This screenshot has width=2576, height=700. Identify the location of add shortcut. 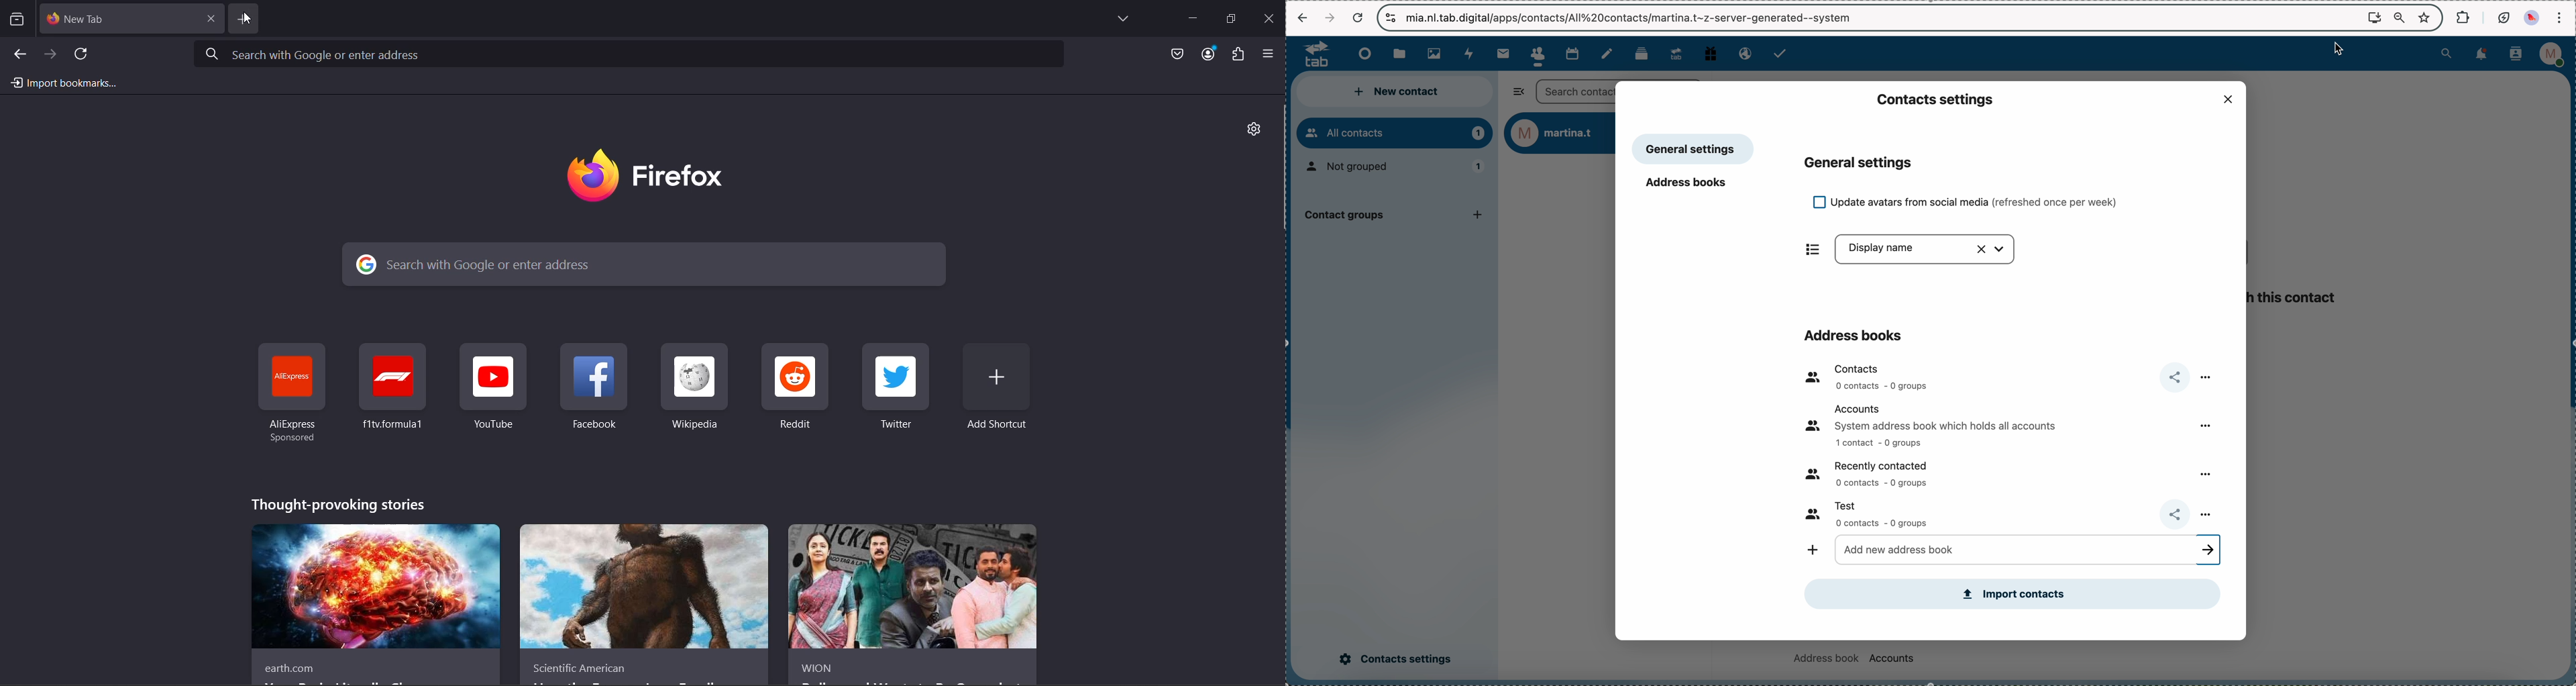
(998, 390).